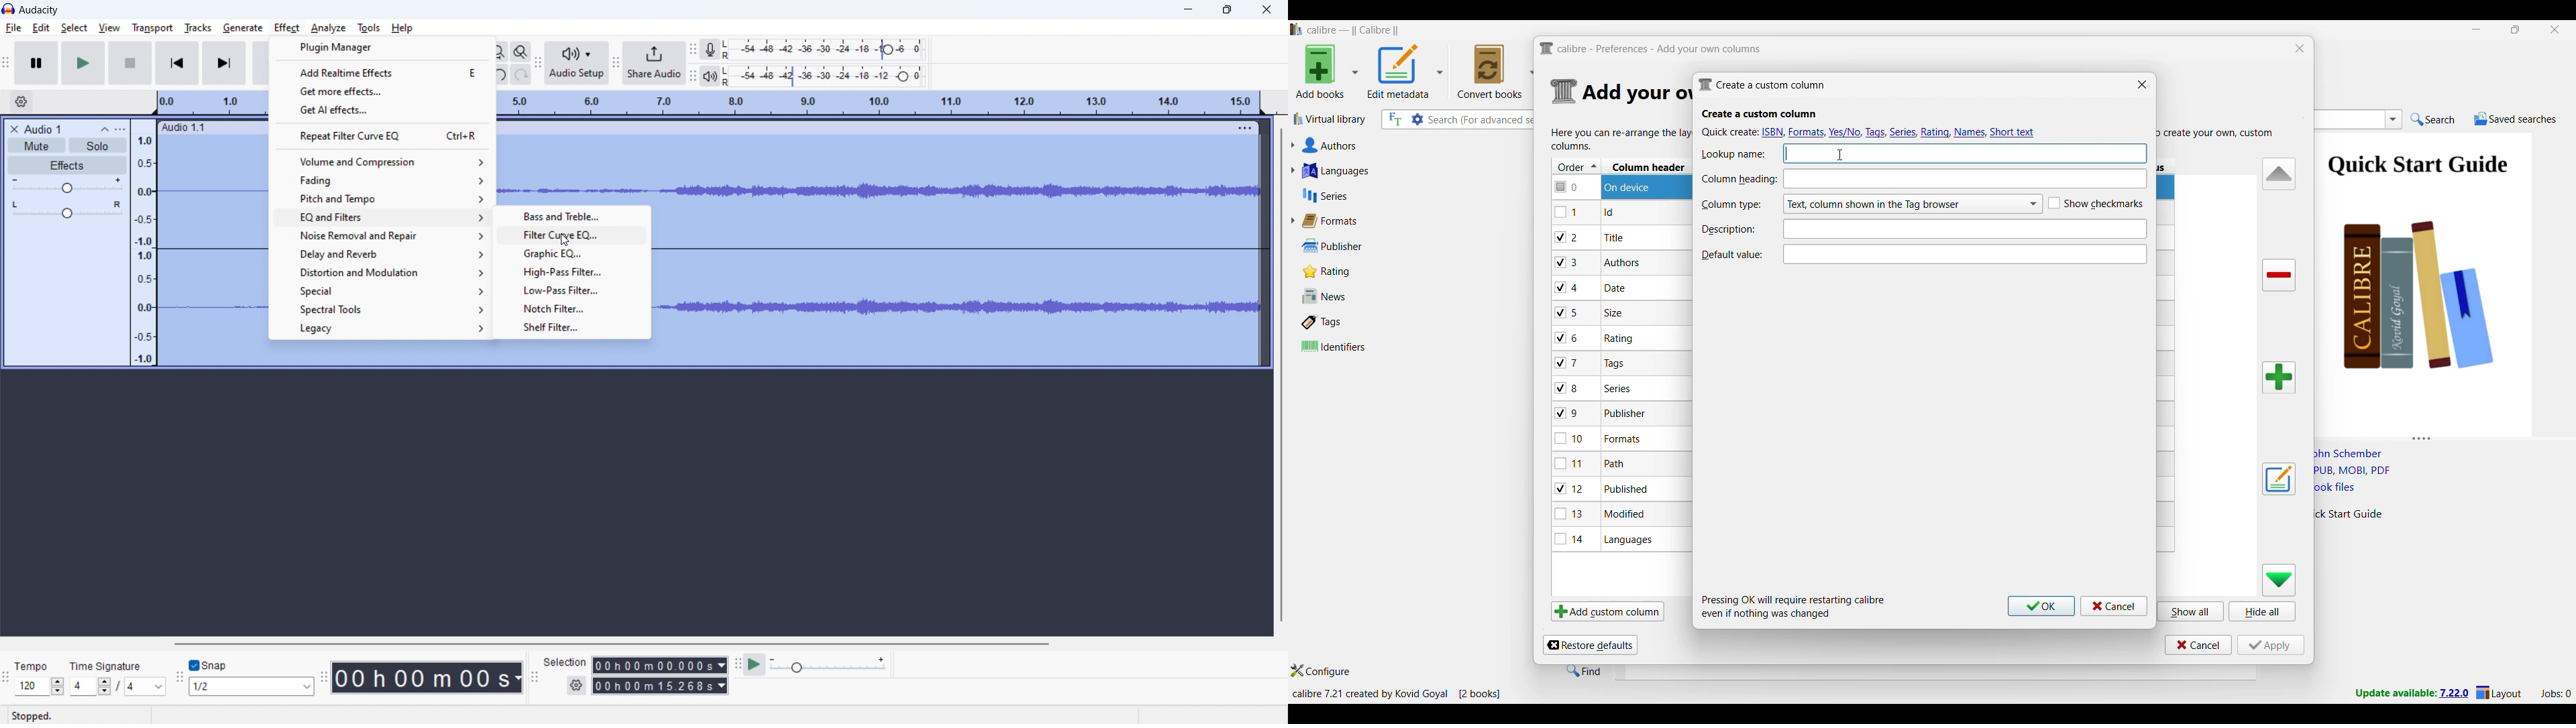 The image size is (2576, 728). I want to click on tools, so click(368, 28).